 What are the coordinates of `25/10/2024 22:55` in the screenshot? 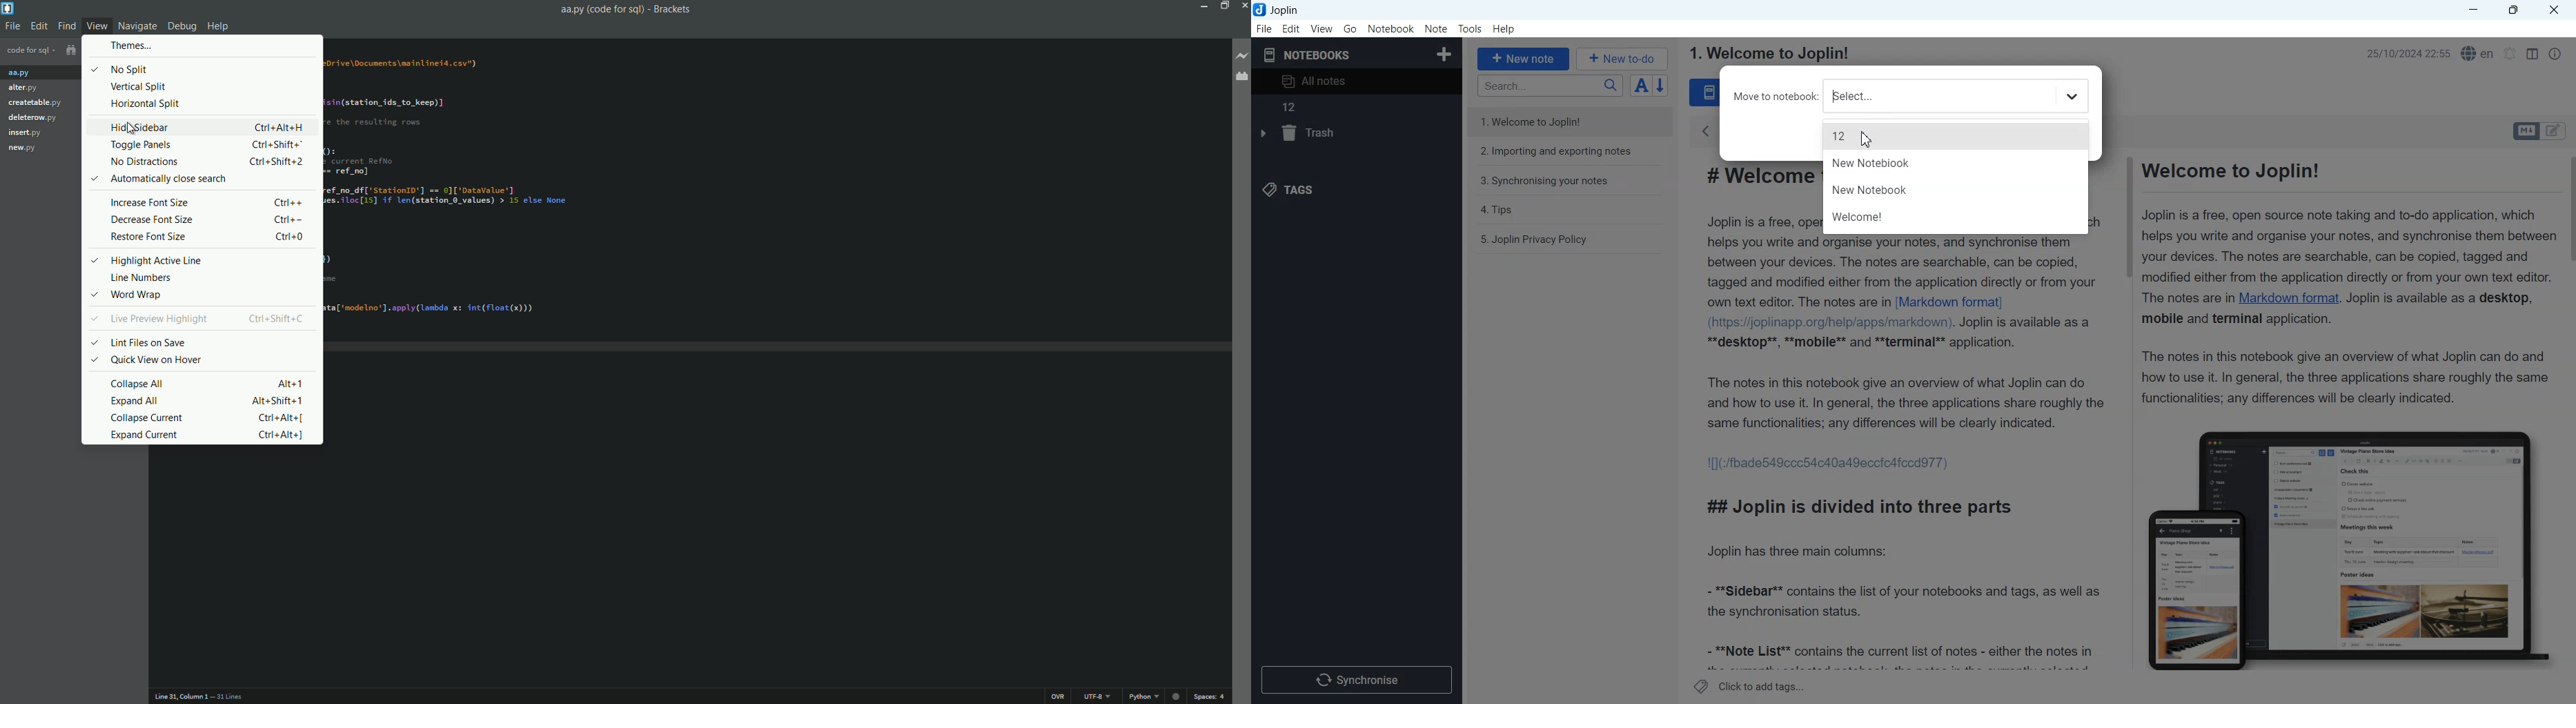 It's located at (2404, 51).